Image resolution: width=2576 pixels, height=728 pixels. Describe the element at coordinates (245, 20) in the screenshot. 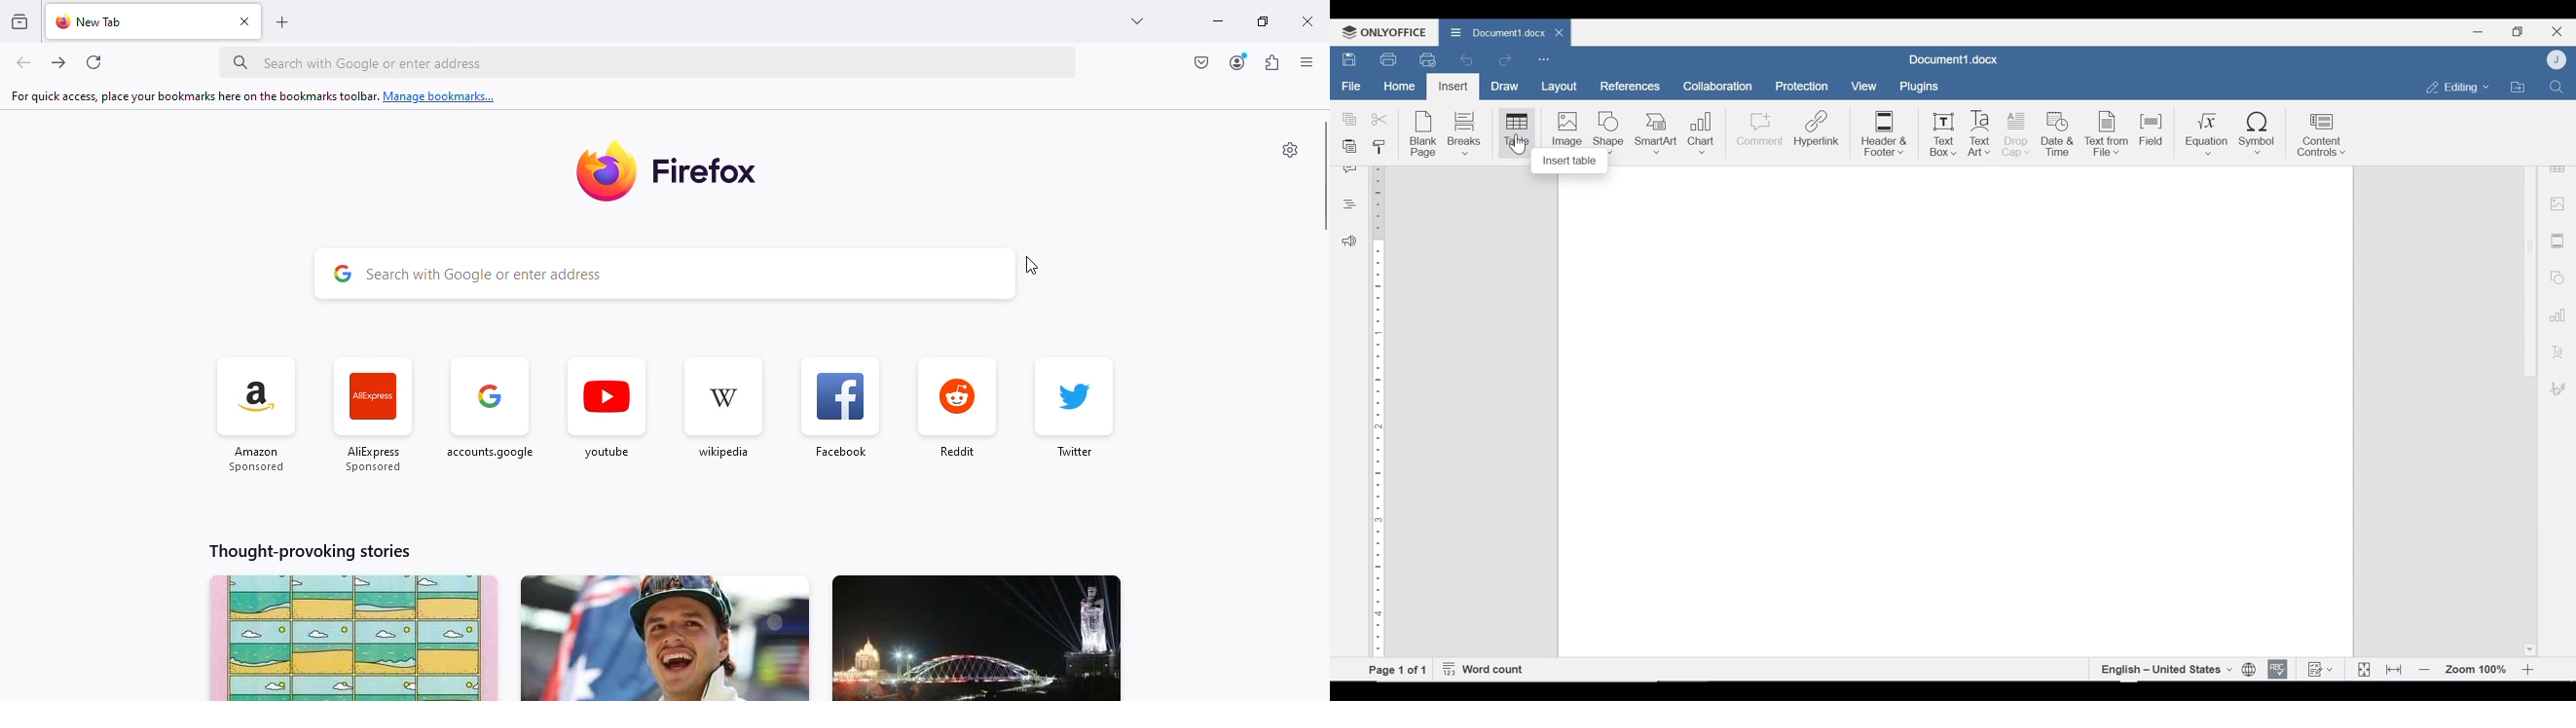

I see `close tab` at that location.